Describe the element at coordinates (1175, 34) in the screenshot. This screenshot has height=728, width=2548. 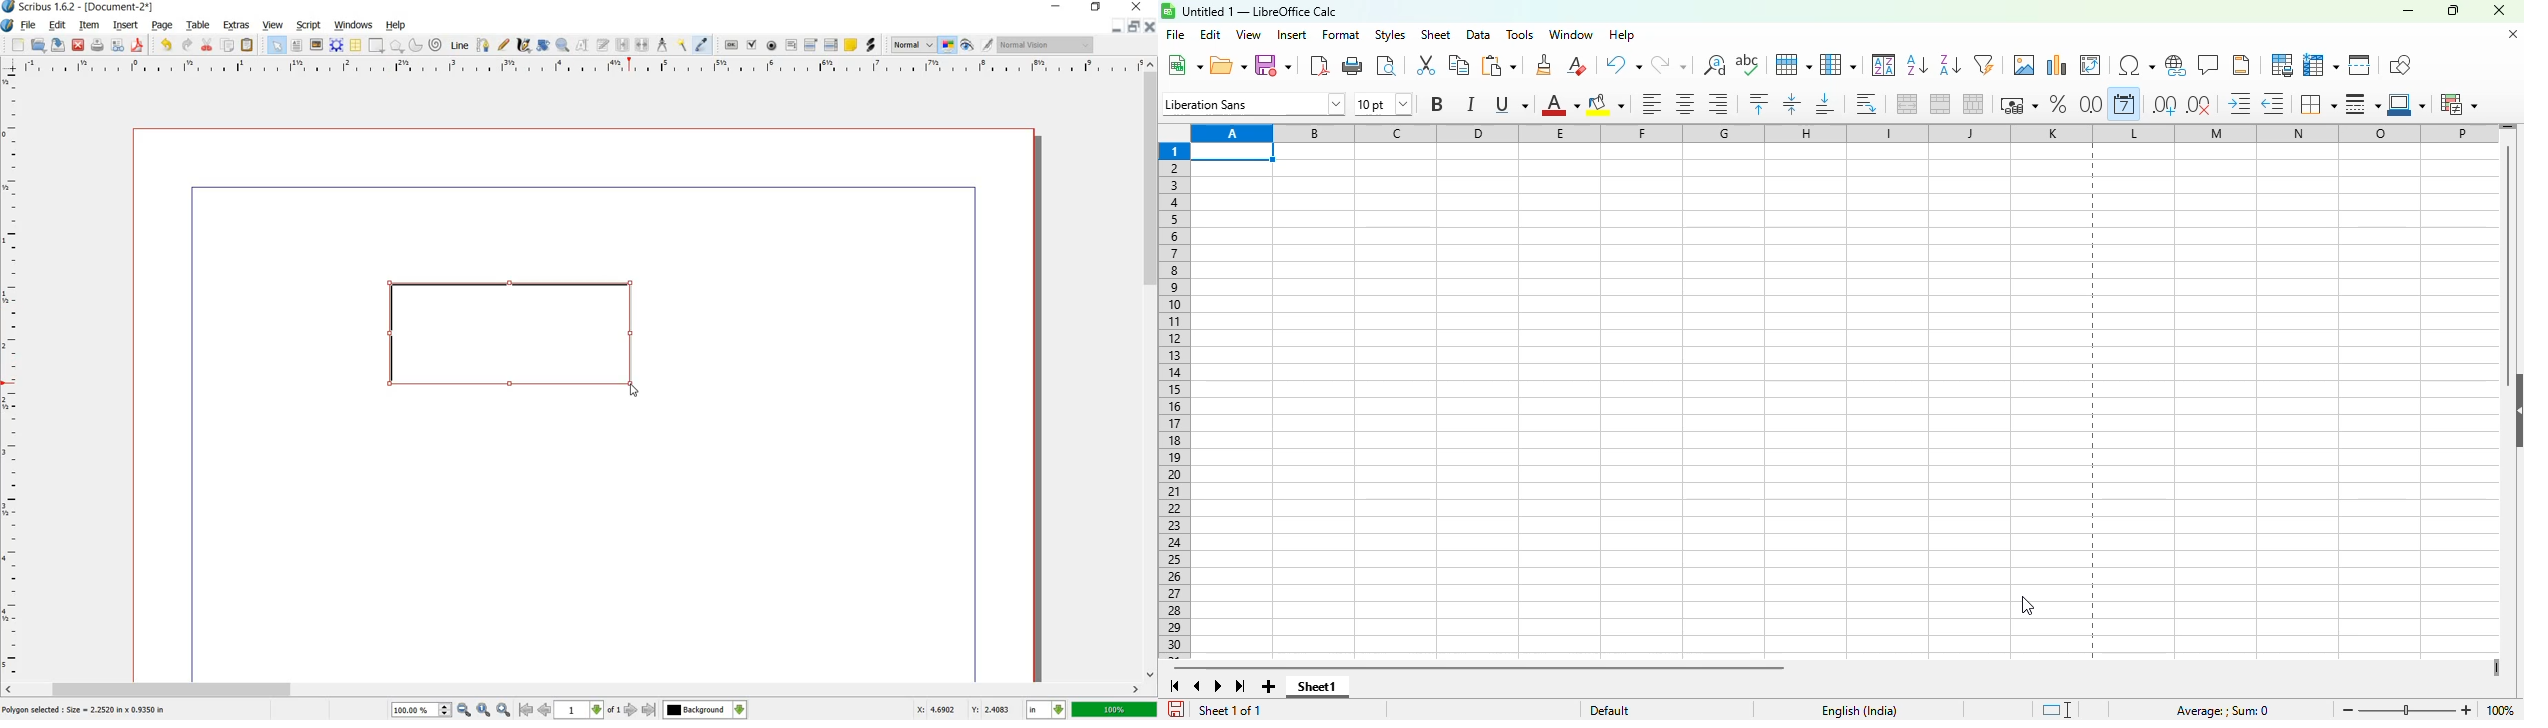
I see `file` at that location.